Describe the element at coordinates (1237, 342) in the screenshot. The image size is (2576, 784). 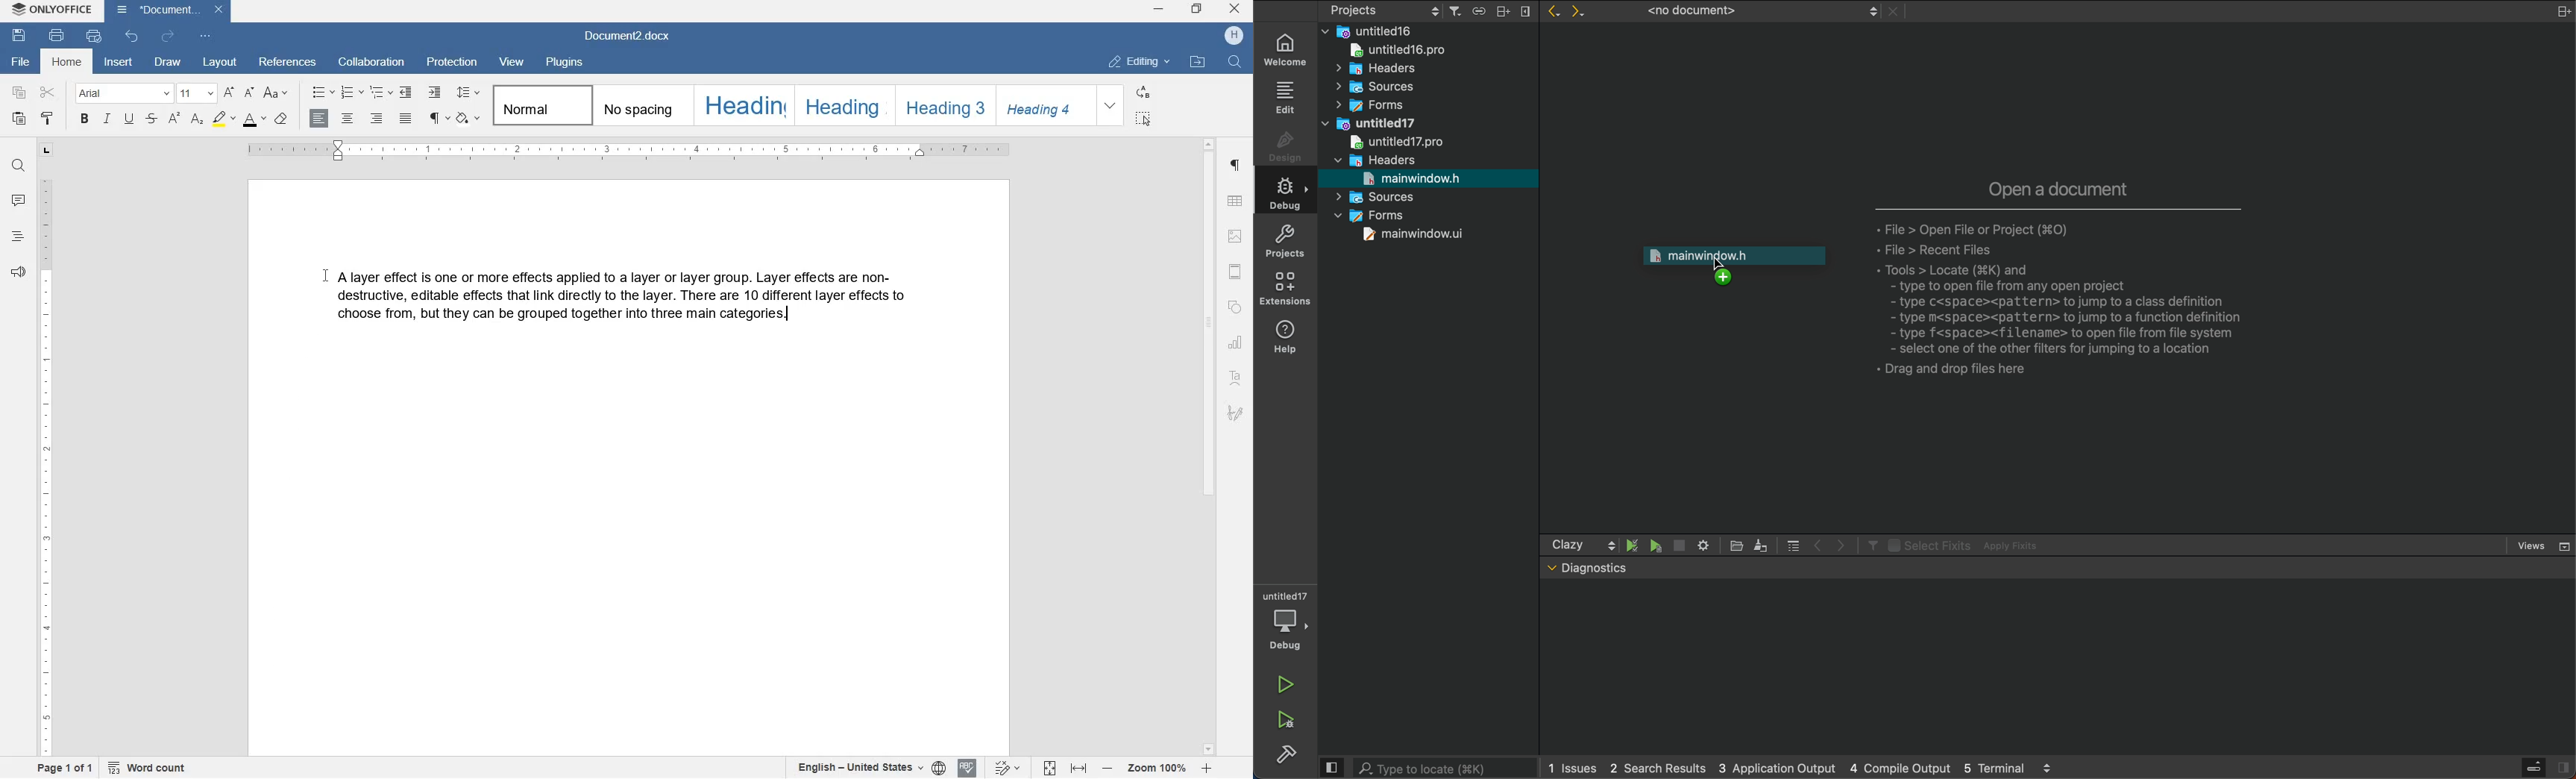
I see `chart` at that location.